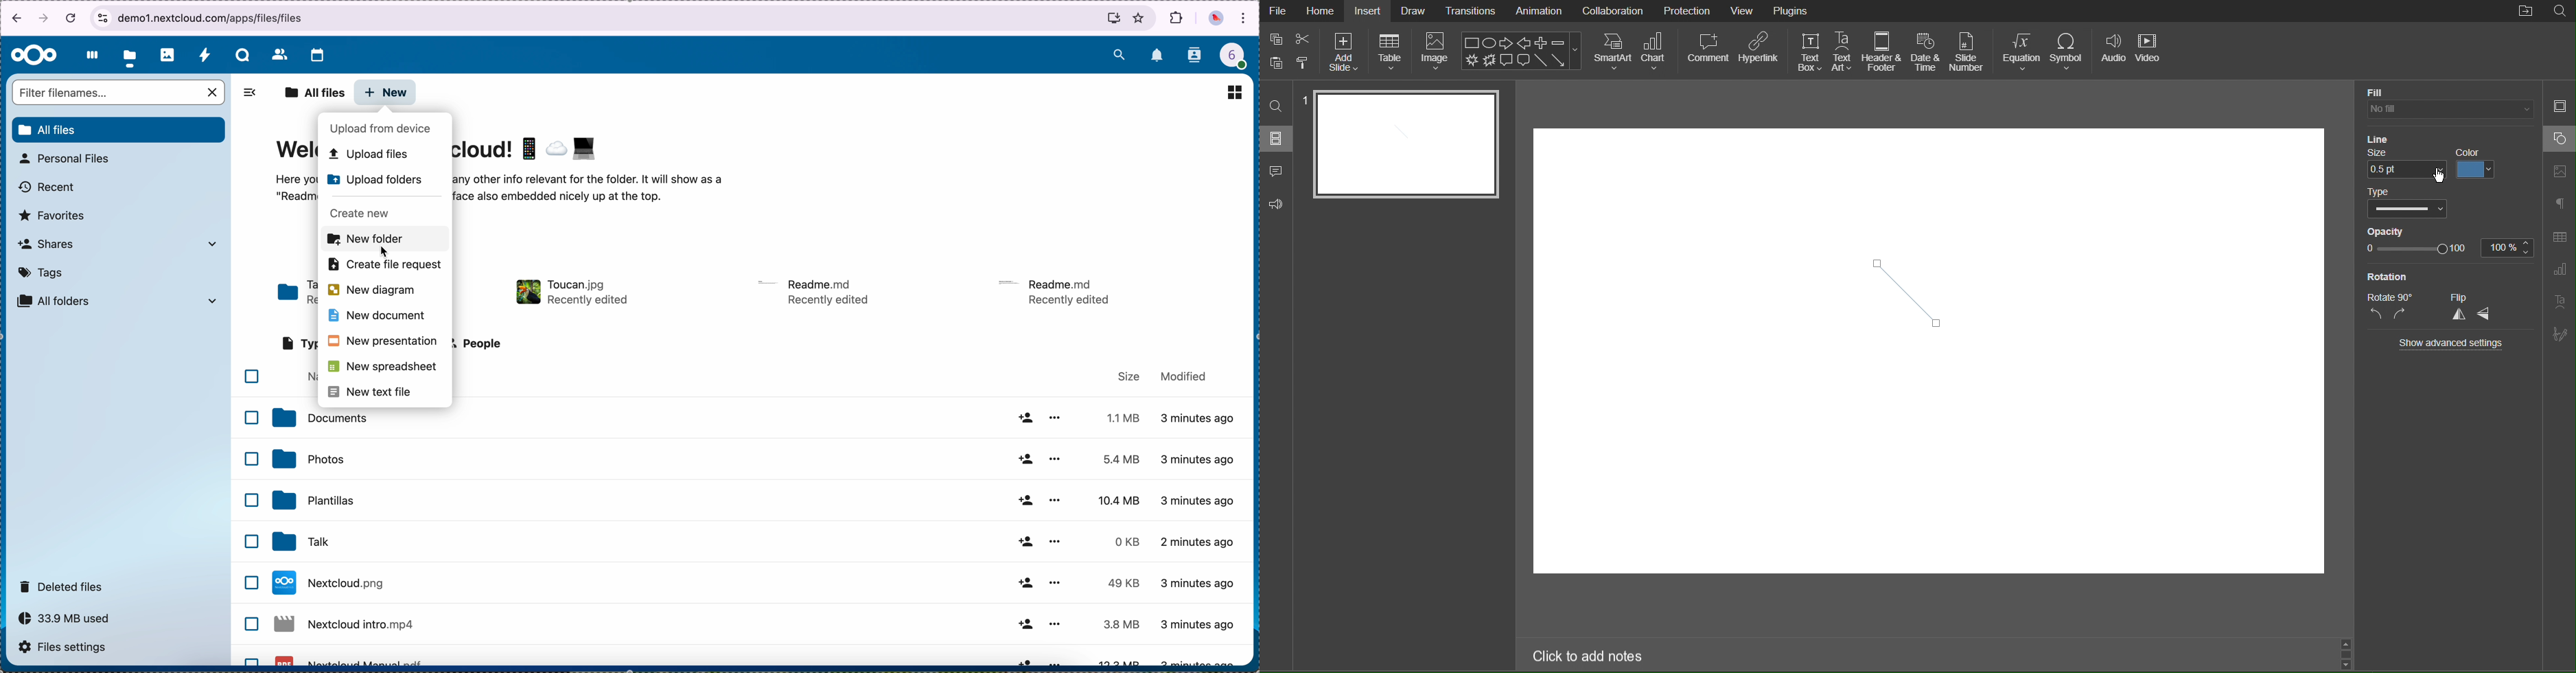  Describe the element at coordinates (384, 369) in the screenshot. I see `new spreadsheet` at that location.